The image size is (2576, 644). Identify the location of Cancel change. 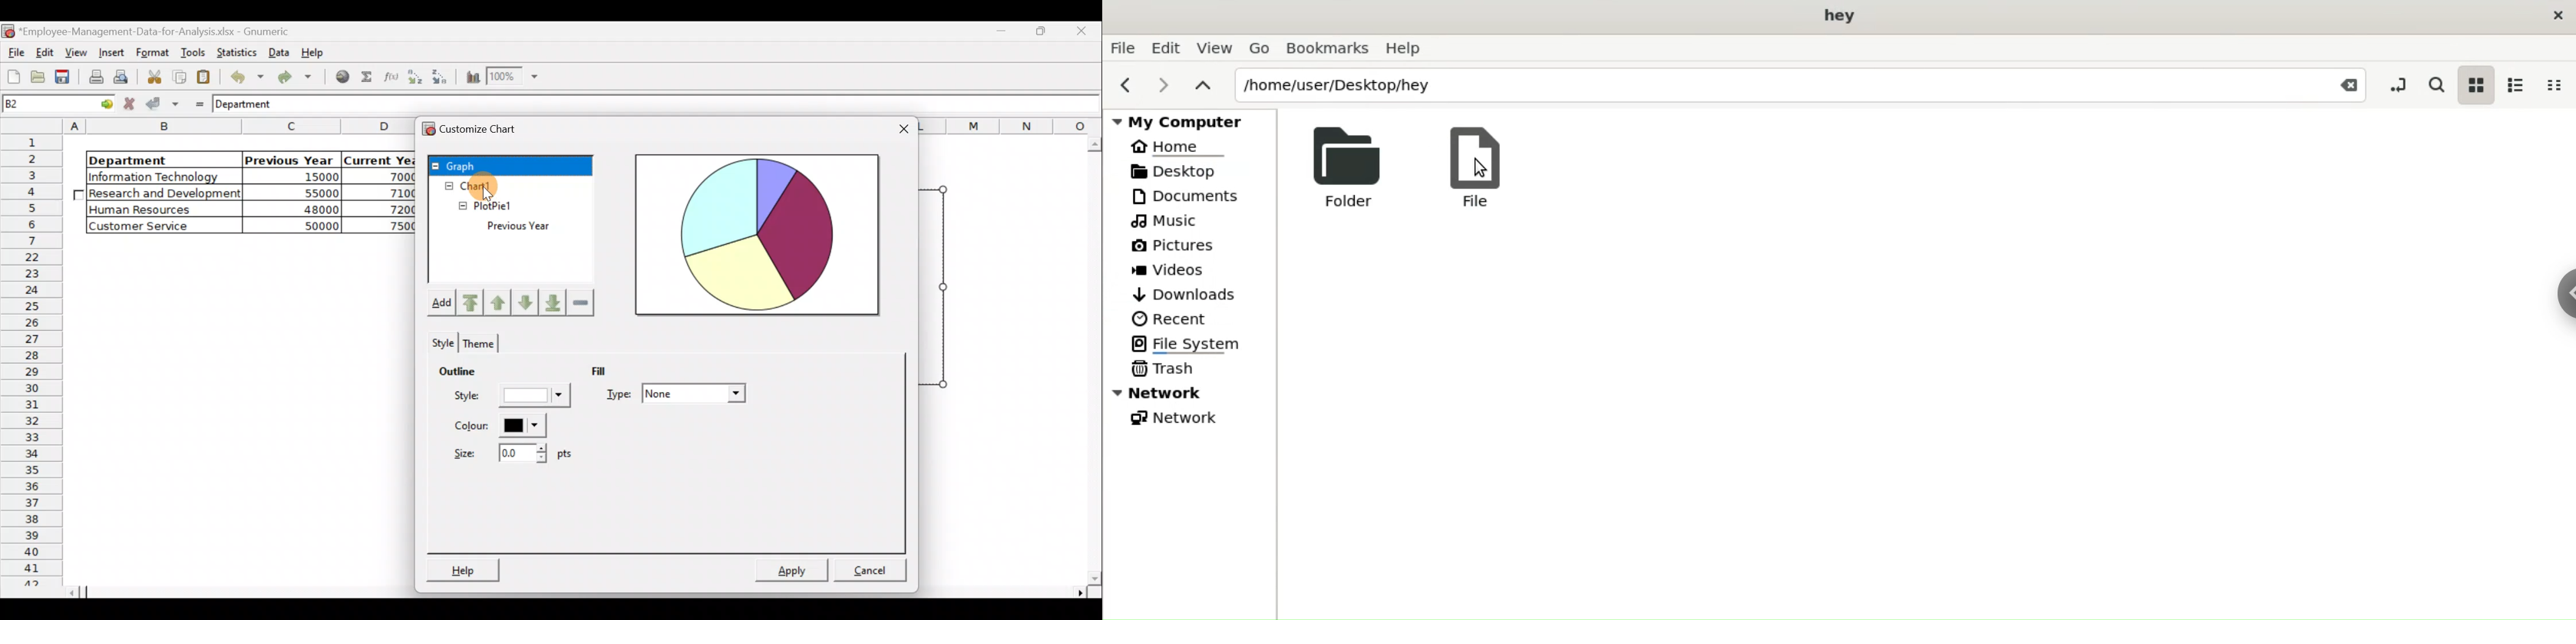
(130, 104).